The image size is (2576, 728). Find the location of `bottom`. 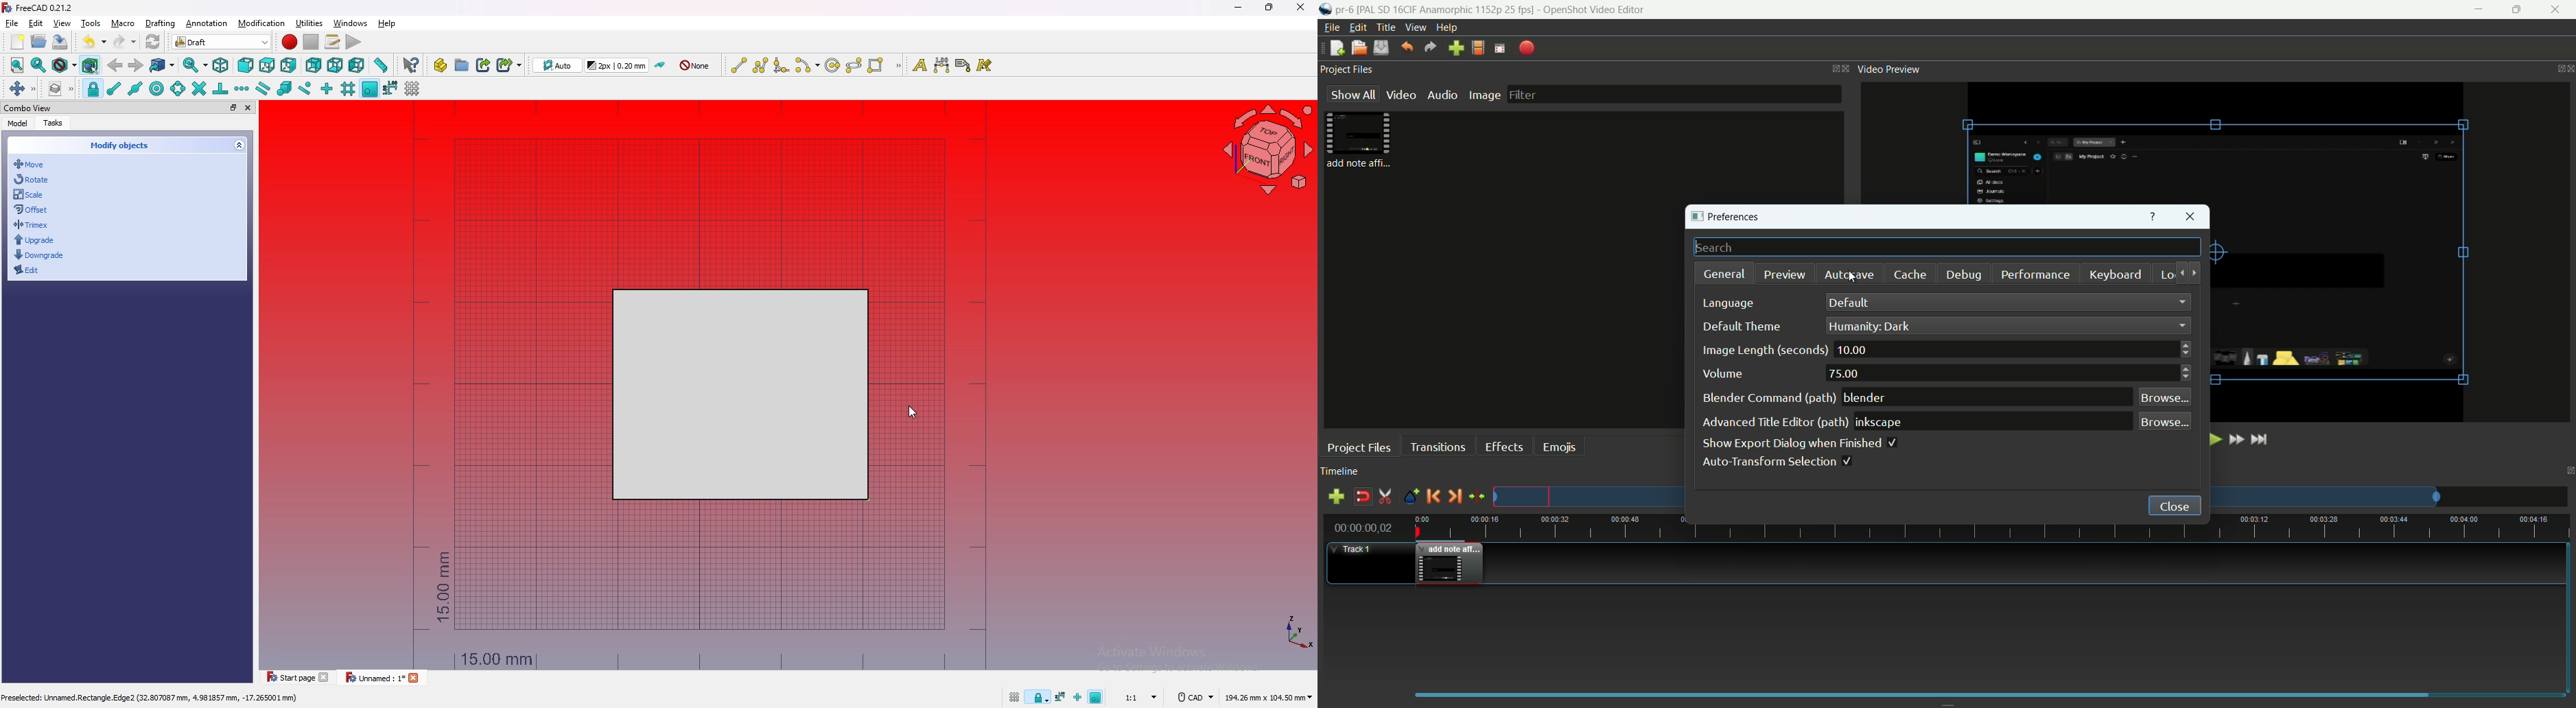

bottom is located at coordinates (334, 66).